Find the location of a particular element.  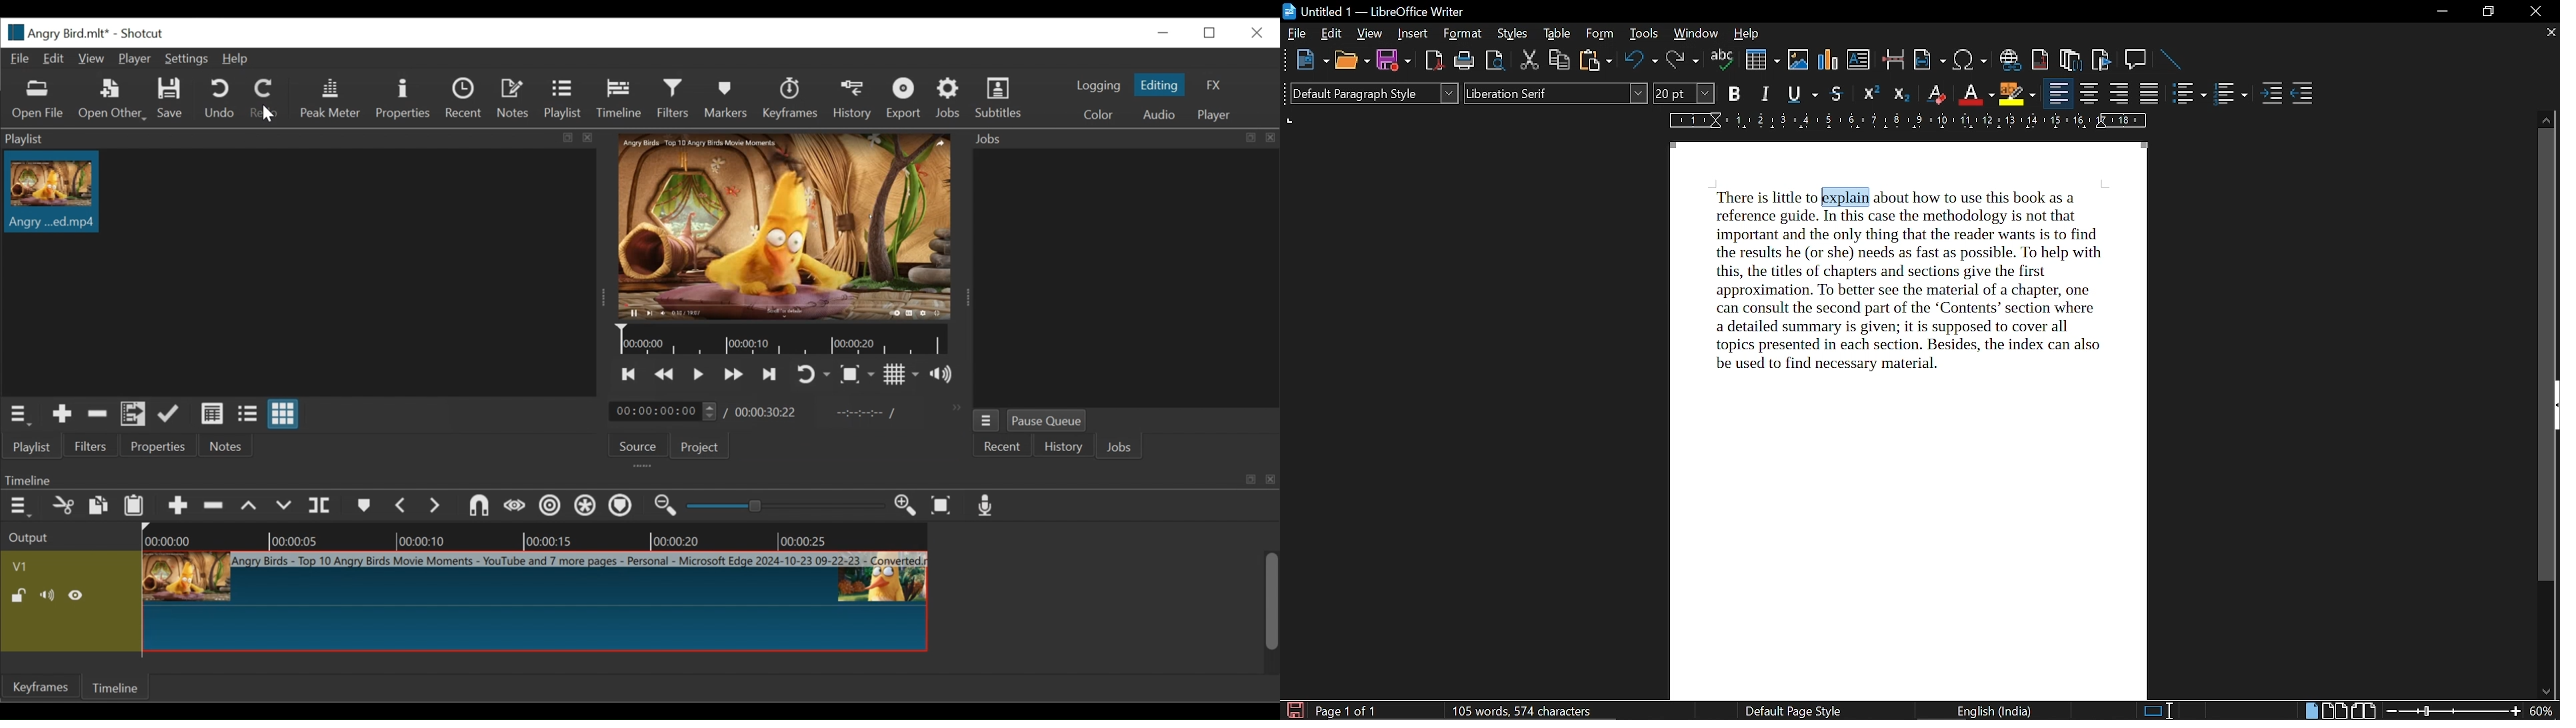

increase indent is located at coordinates (2274, 94).